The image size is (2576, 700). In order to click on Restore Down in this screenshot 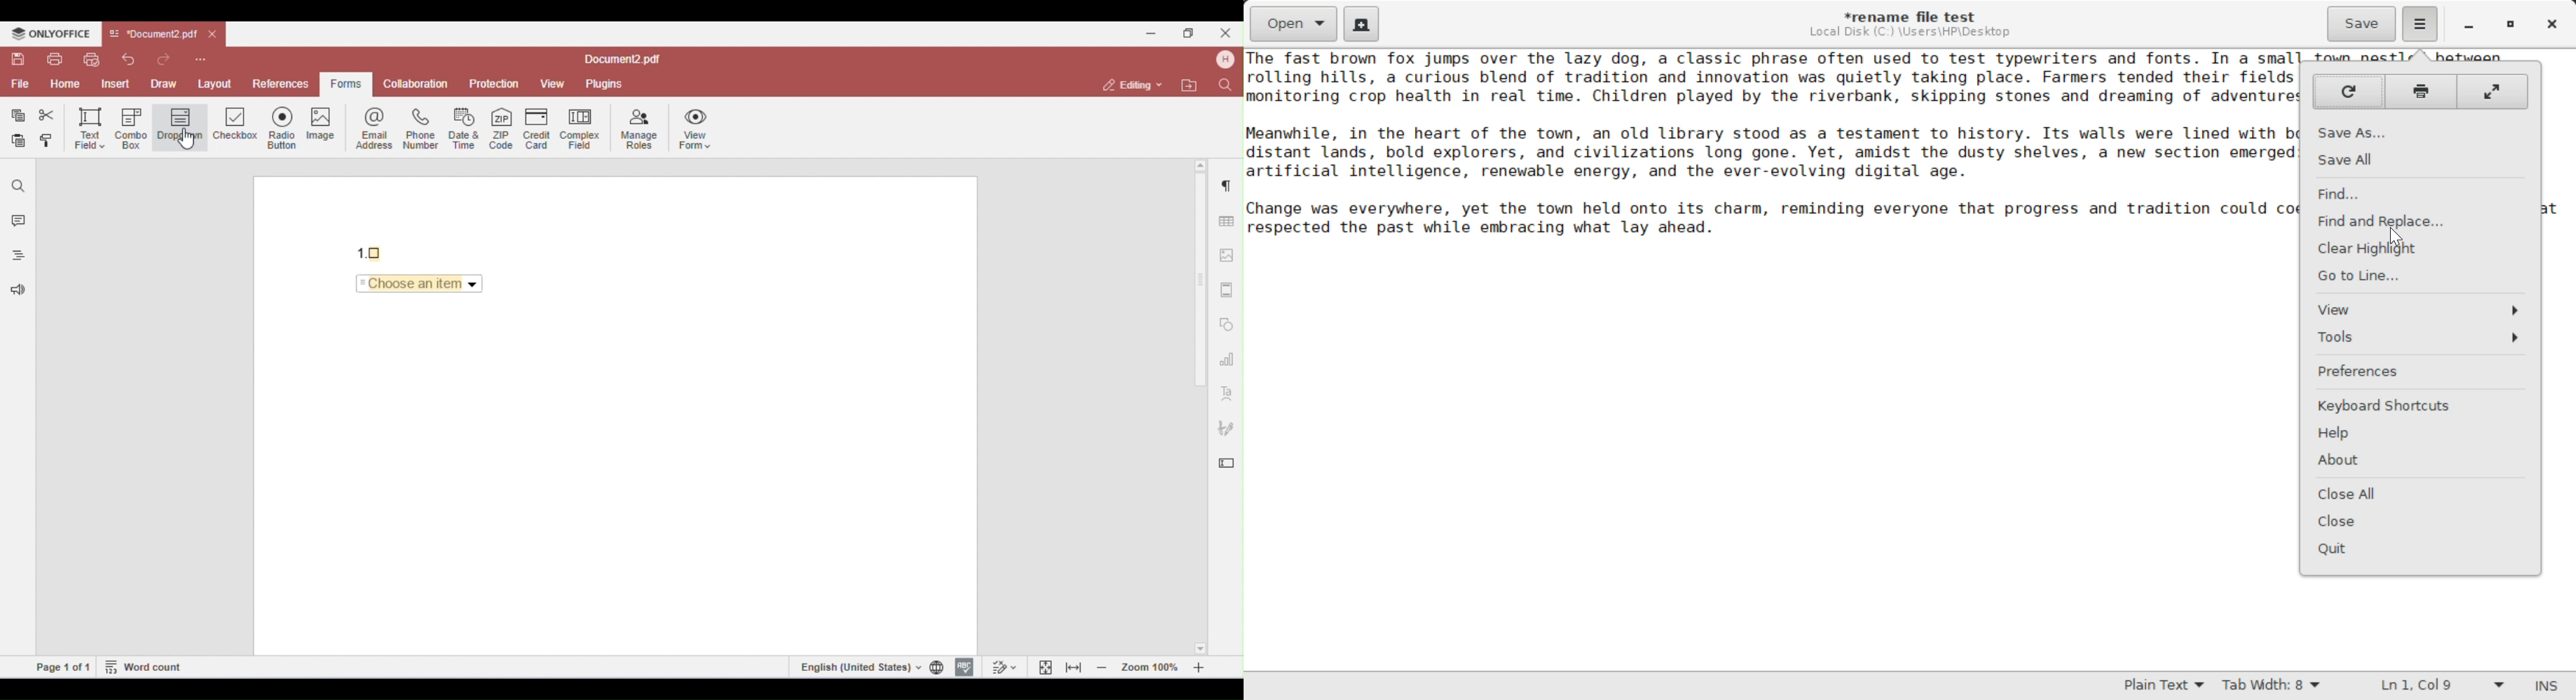, I will do `click(2471, 24)`.